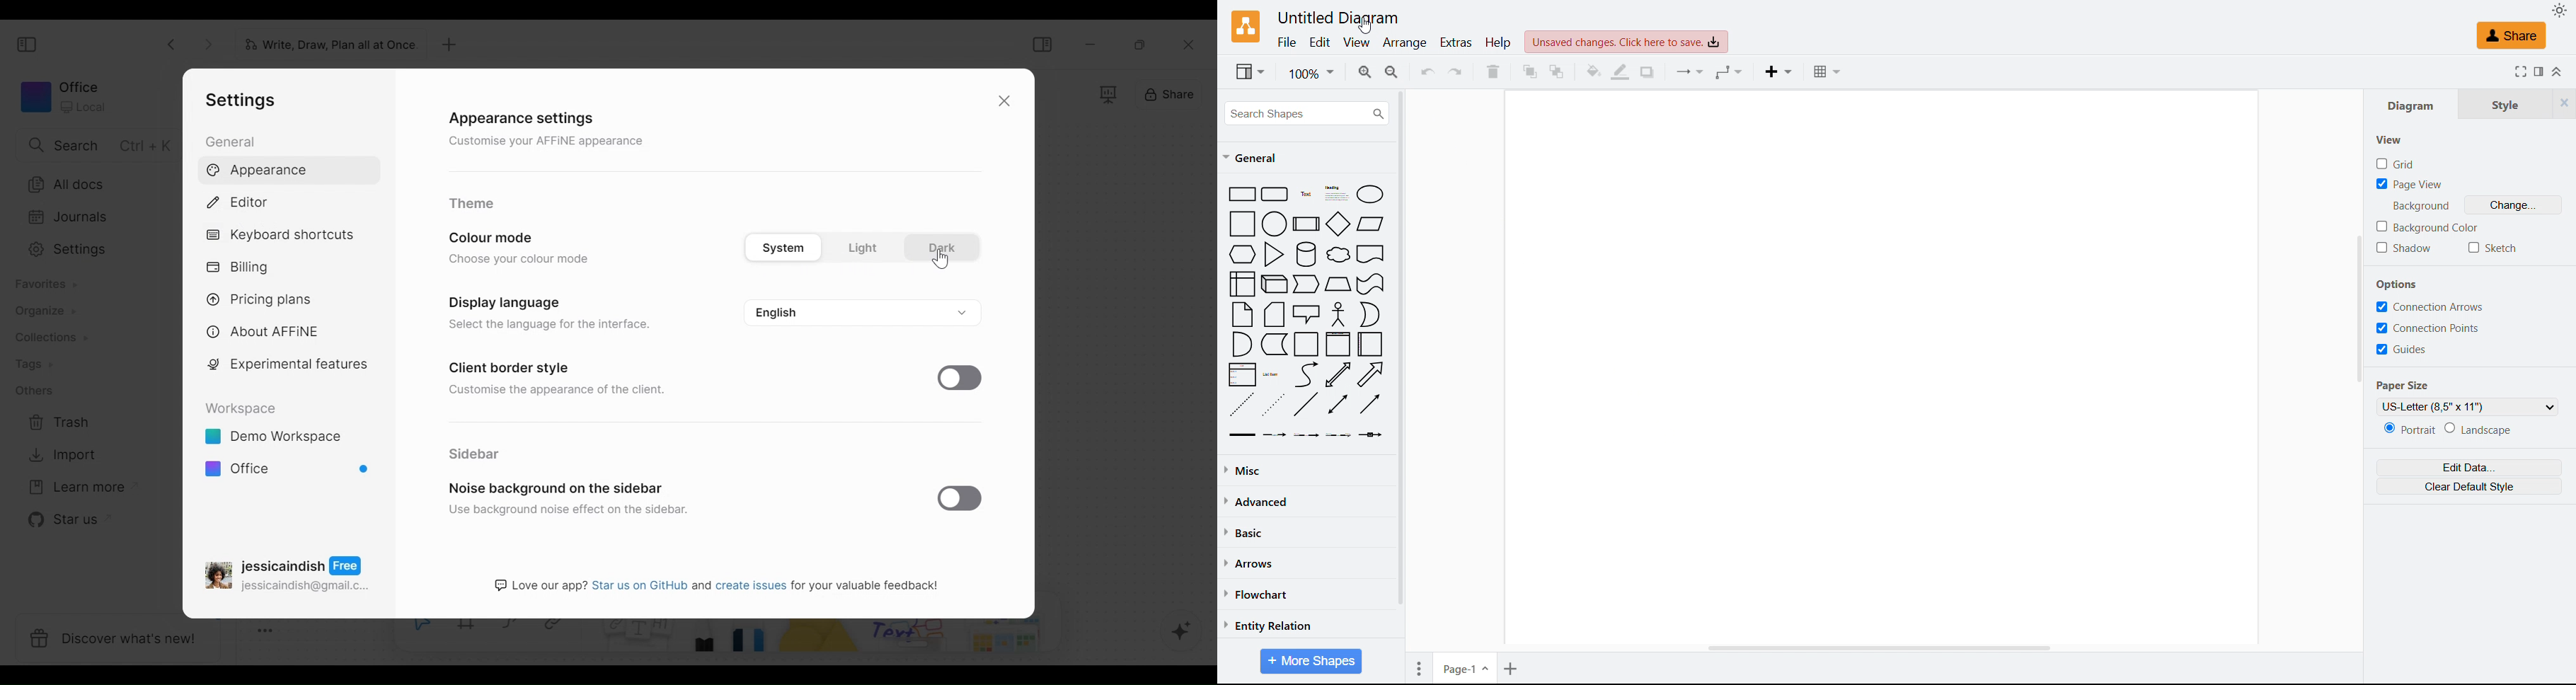 The width and height of the screenshot is (2576, 700). I want to click on General , so click(1253, 158).